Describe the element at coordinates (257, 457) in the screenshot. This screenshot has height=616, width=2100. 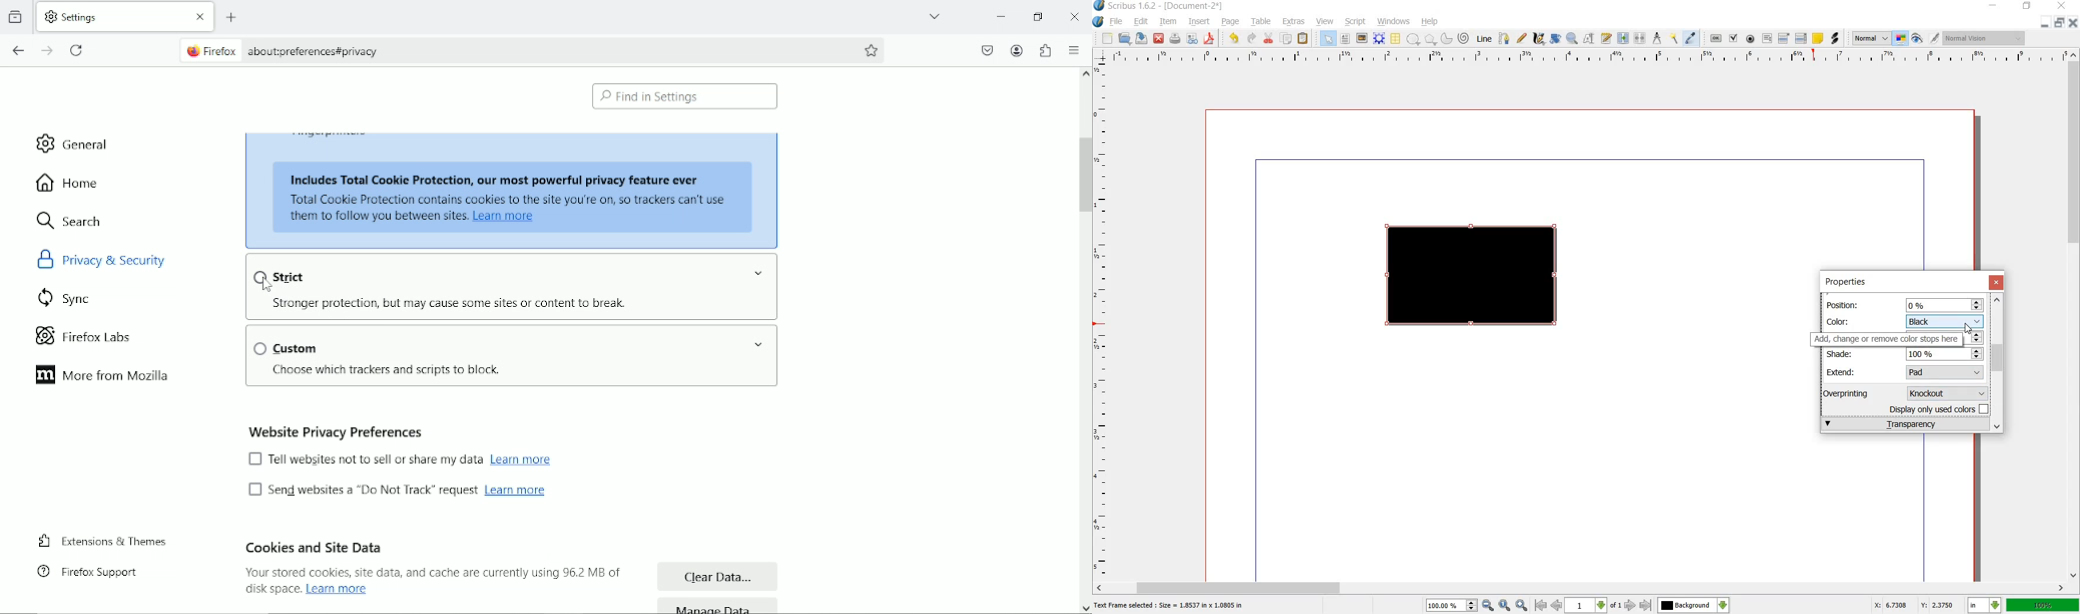
I see `Checkbox ` at that location.